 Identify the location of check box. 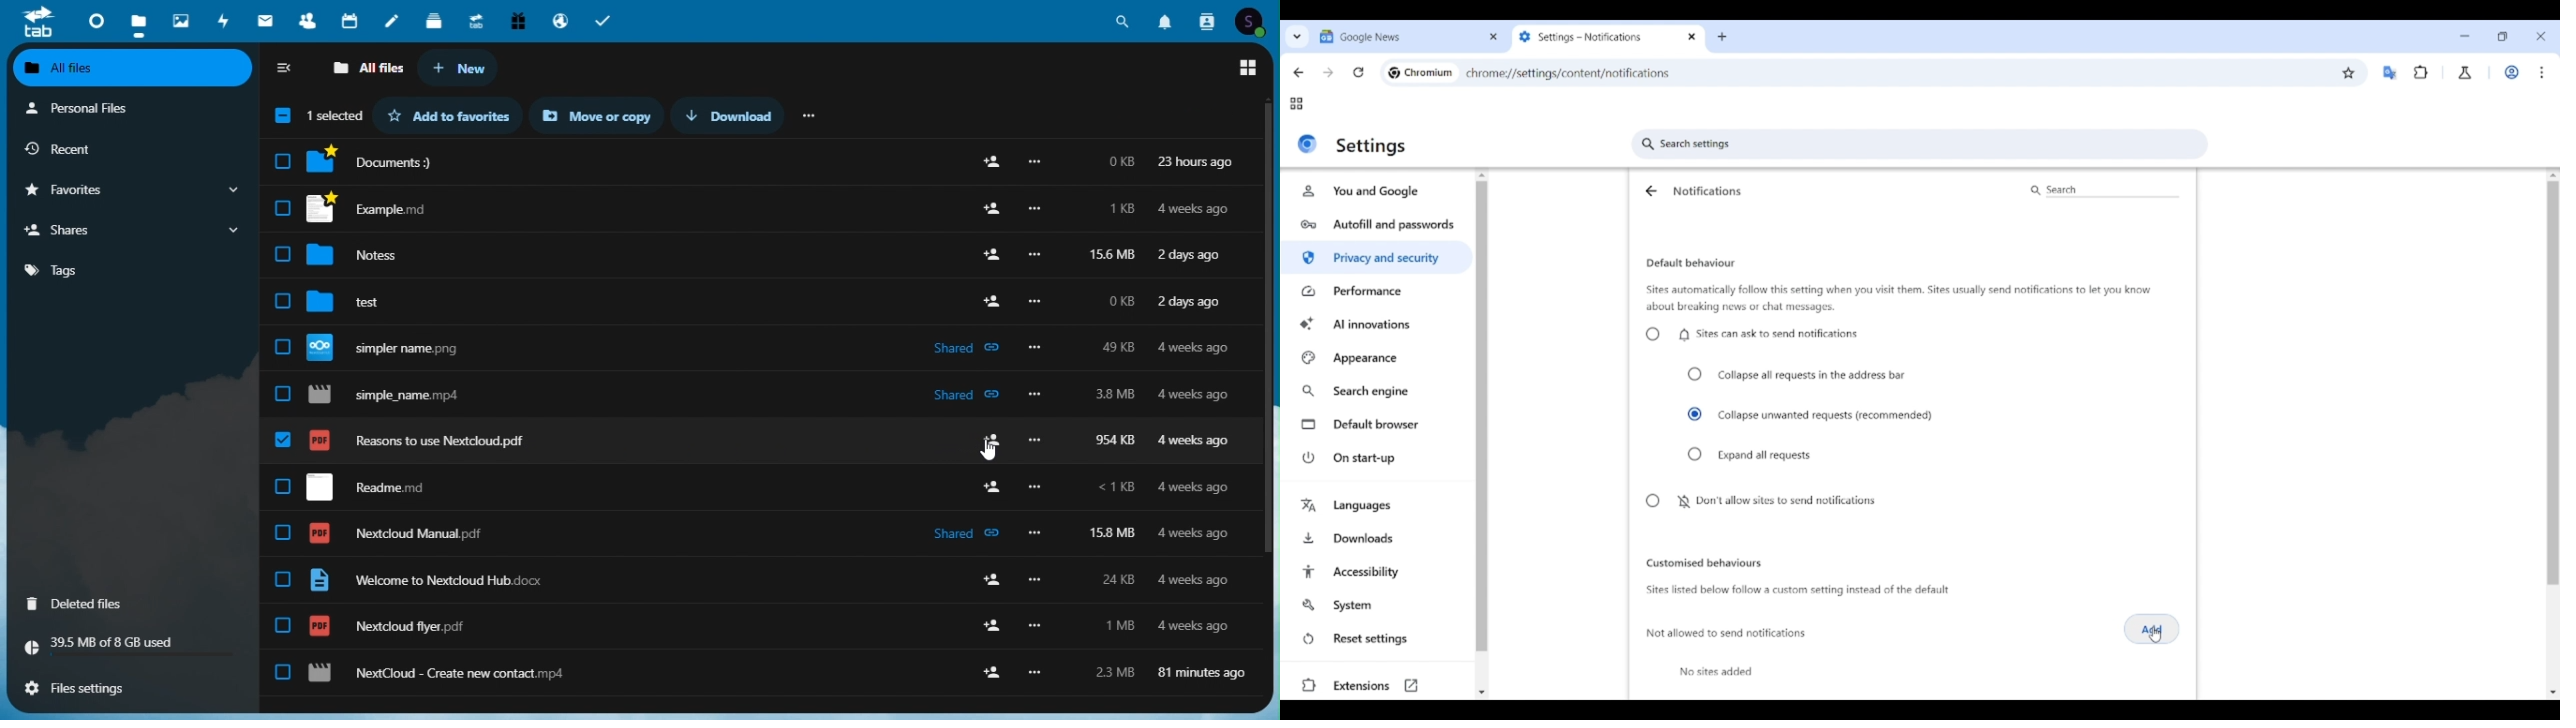
(286, 163).